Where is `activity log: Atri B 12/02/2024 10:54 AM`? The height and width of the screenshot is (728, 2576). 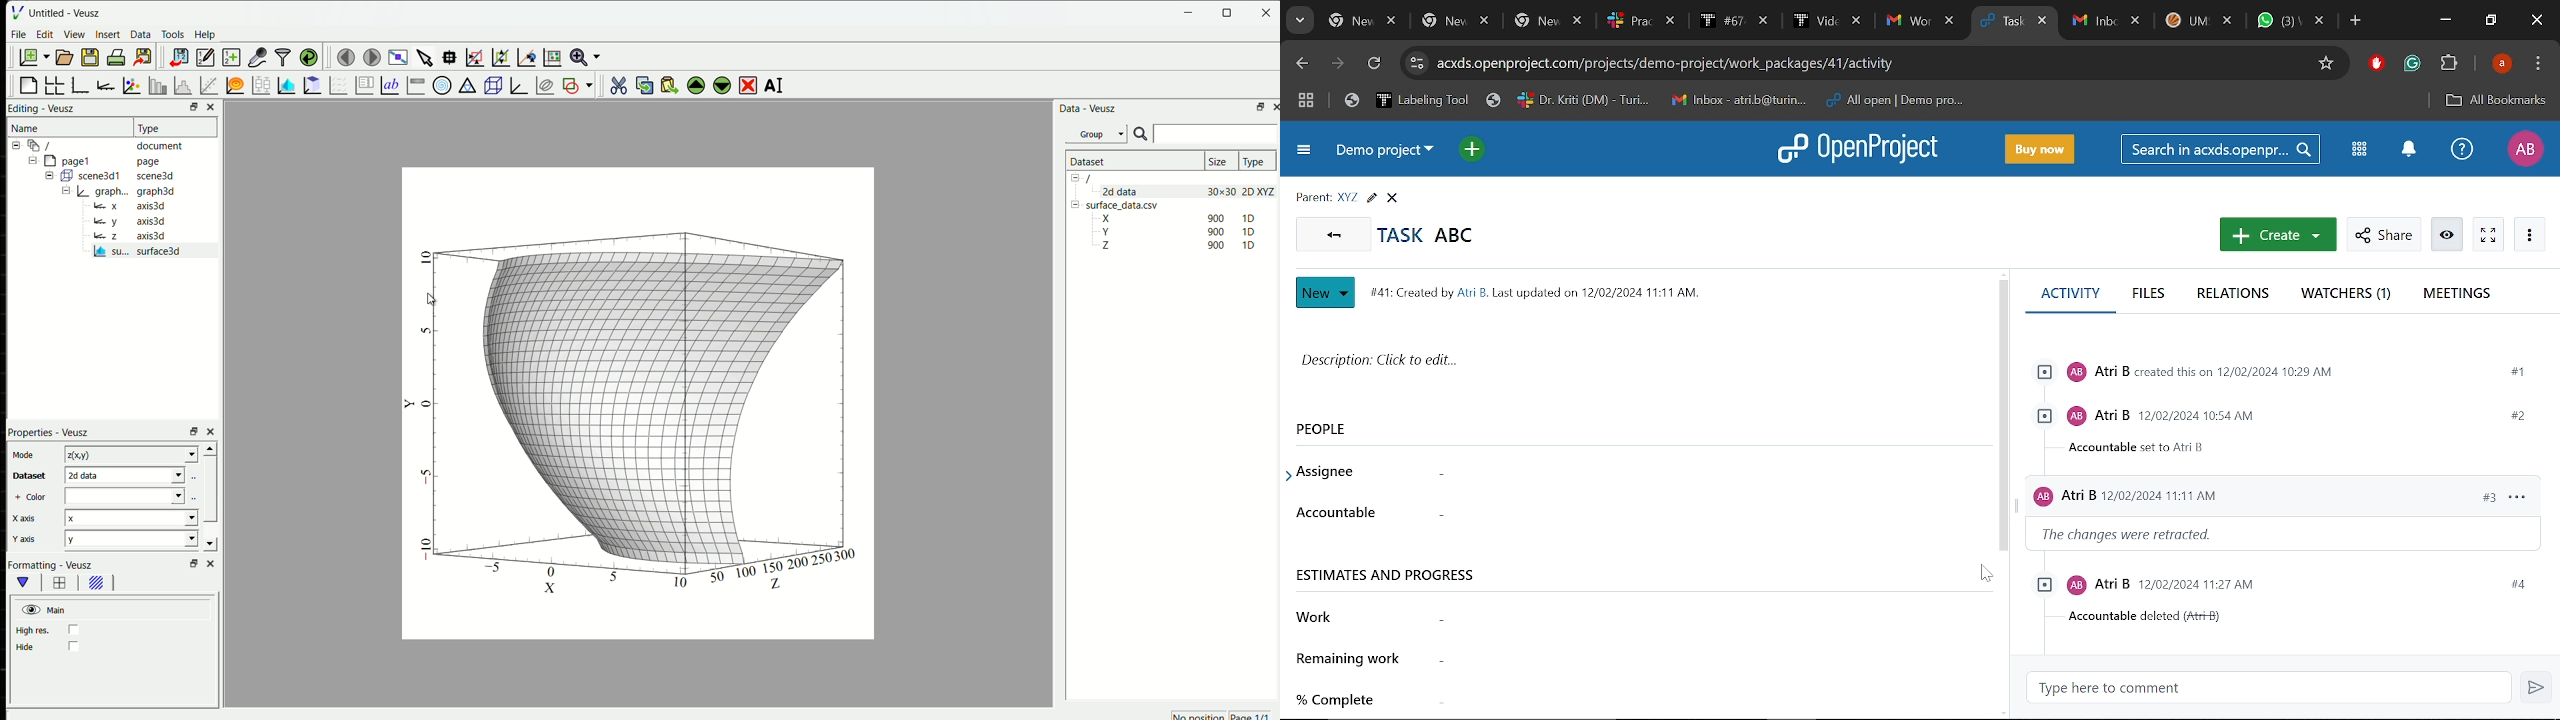 activity log: Atri B 12/02/2024 10:54 AM is located at coordinates (2286, 416).